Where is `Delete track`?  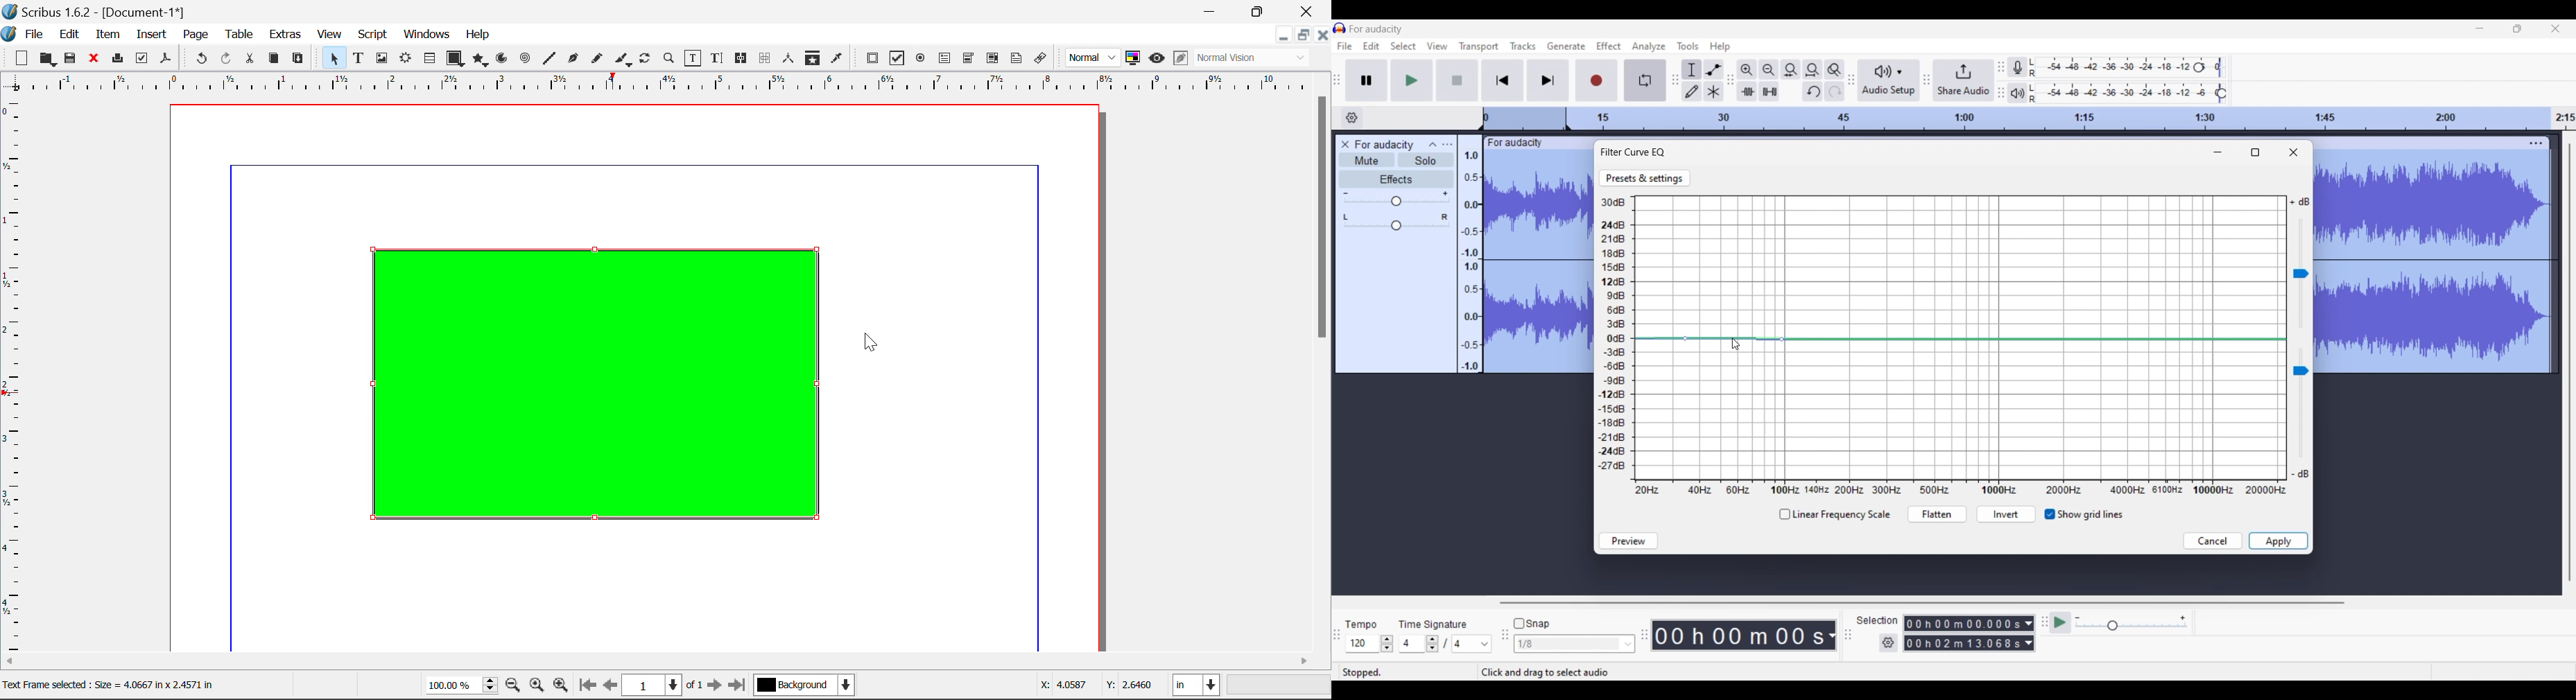 Delete track is located at coordinates (1347, 145).